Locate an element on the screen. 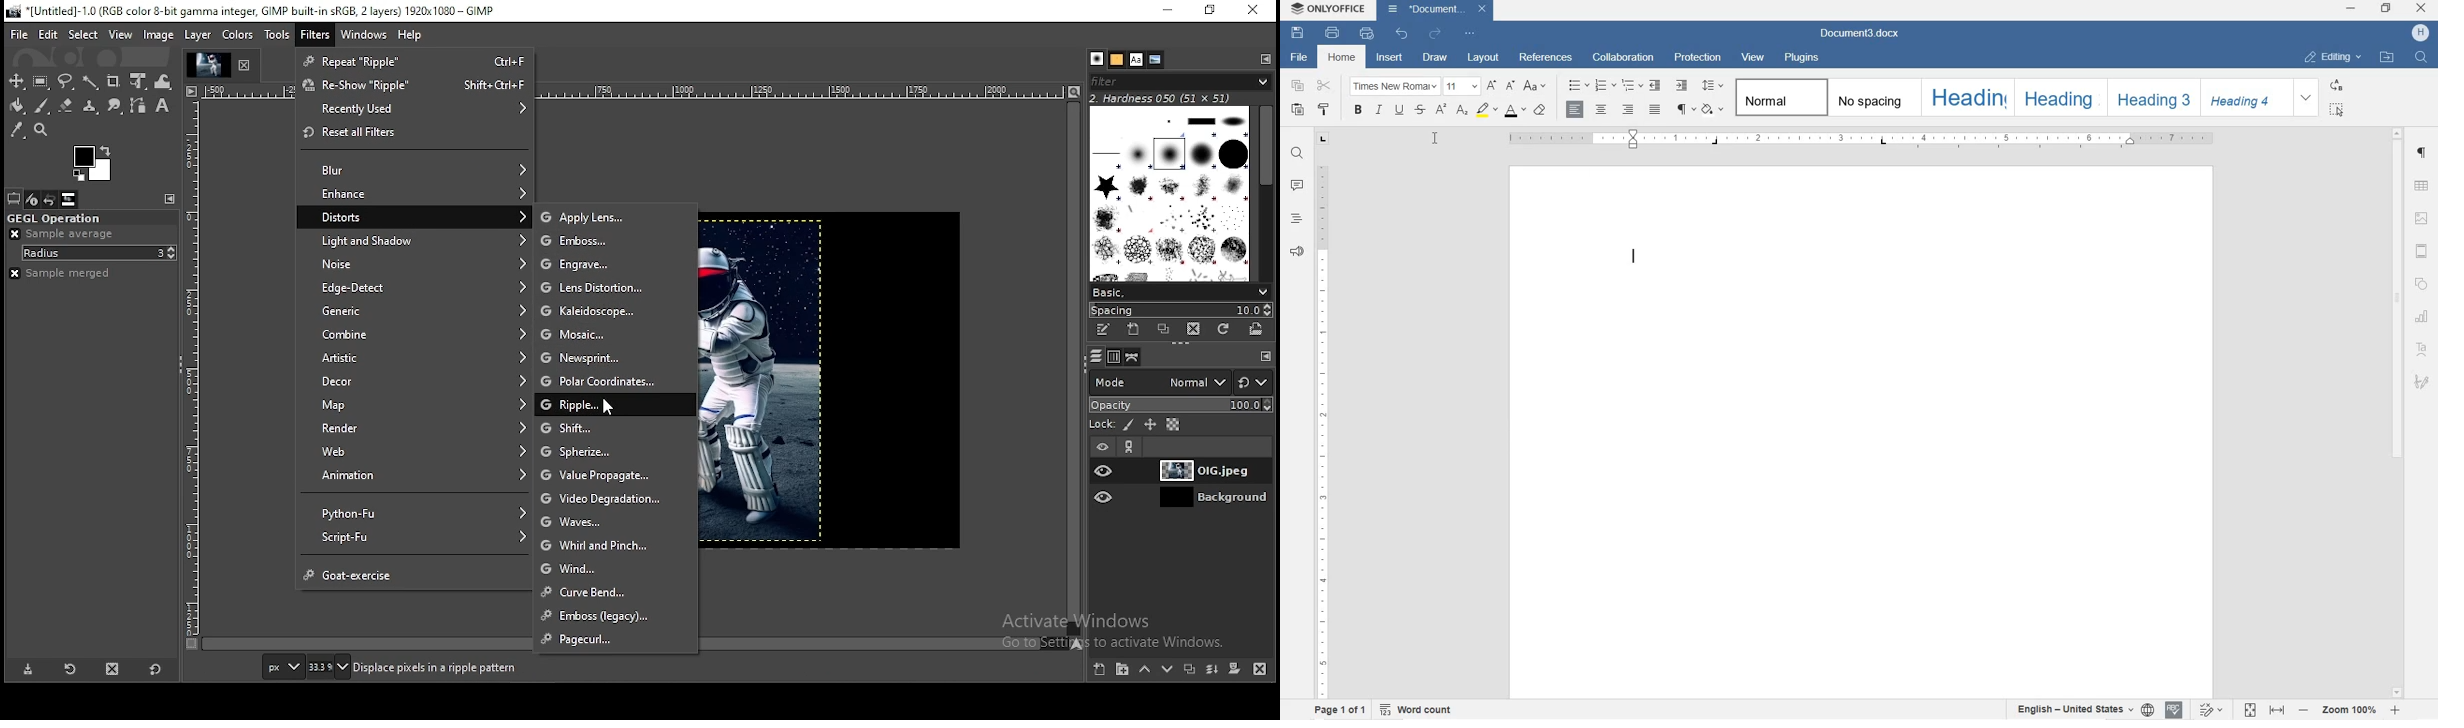 This screenshot has width=2464, height=728. lock: is located at coordinates (1100, 424).